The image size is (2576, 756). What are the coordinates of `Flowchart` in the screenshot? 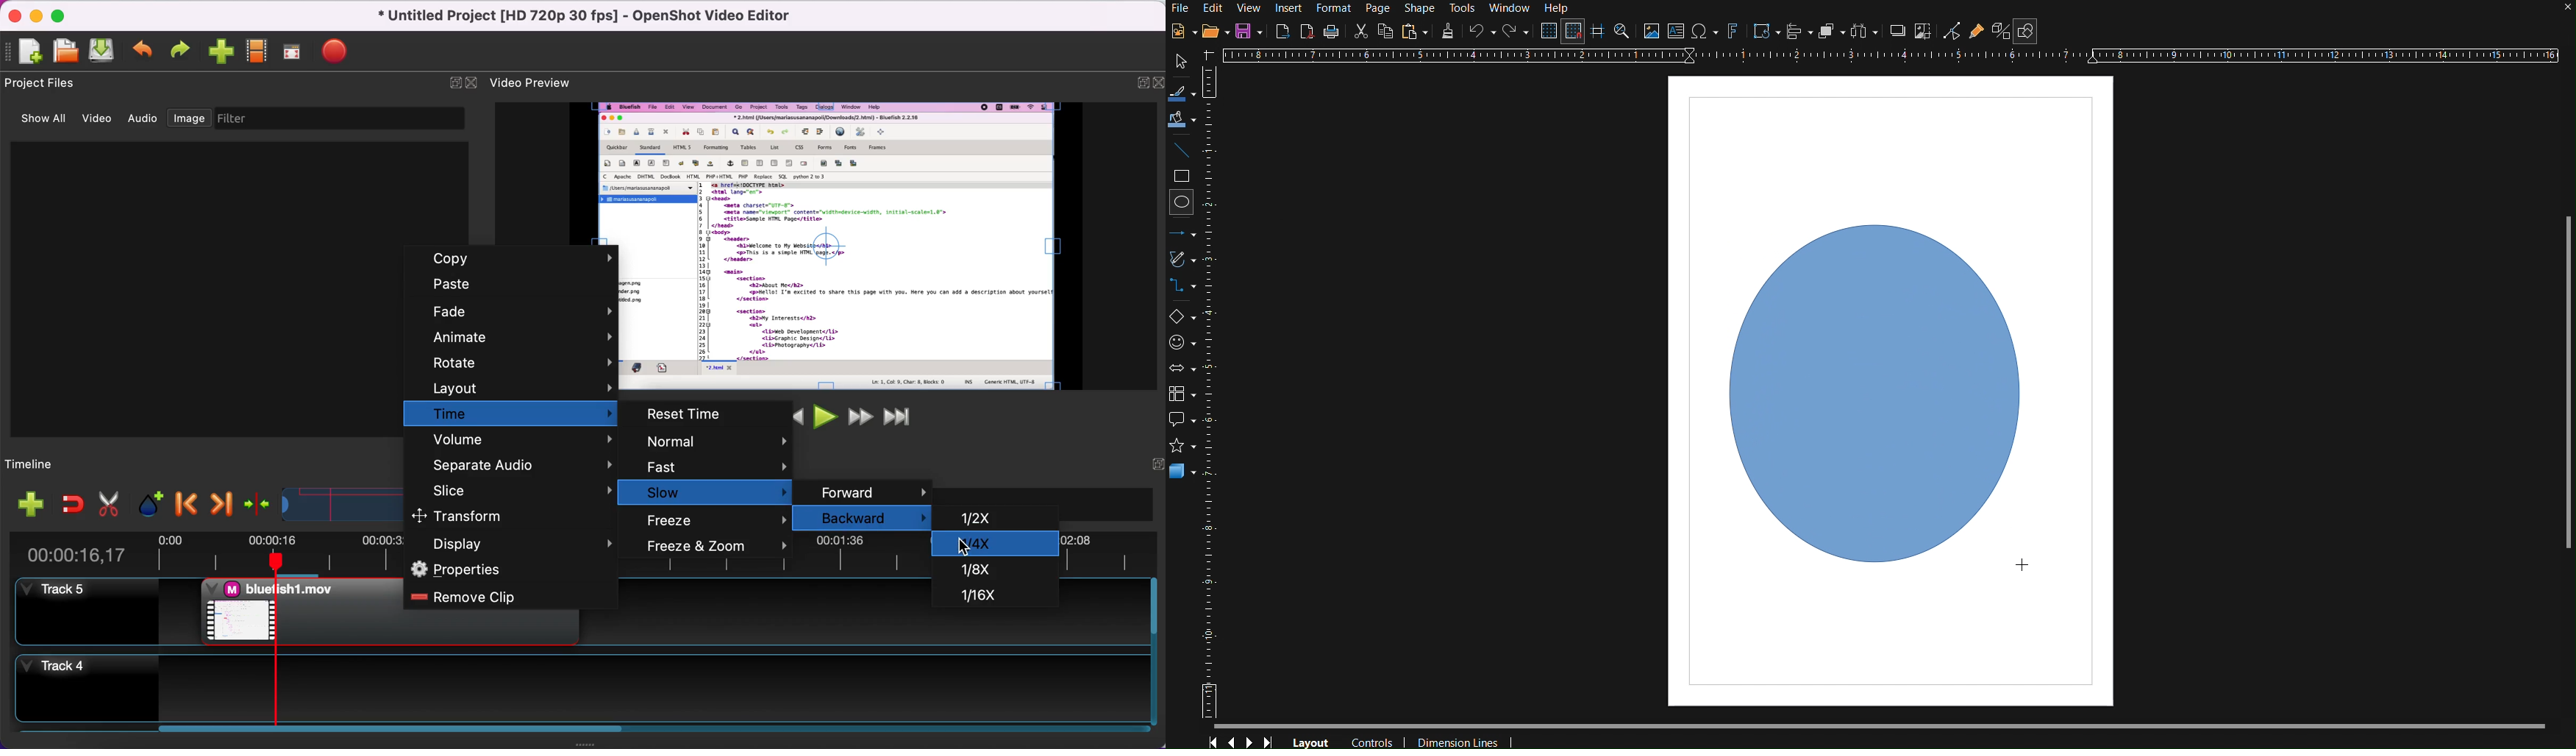 It's located at (1186, 391).